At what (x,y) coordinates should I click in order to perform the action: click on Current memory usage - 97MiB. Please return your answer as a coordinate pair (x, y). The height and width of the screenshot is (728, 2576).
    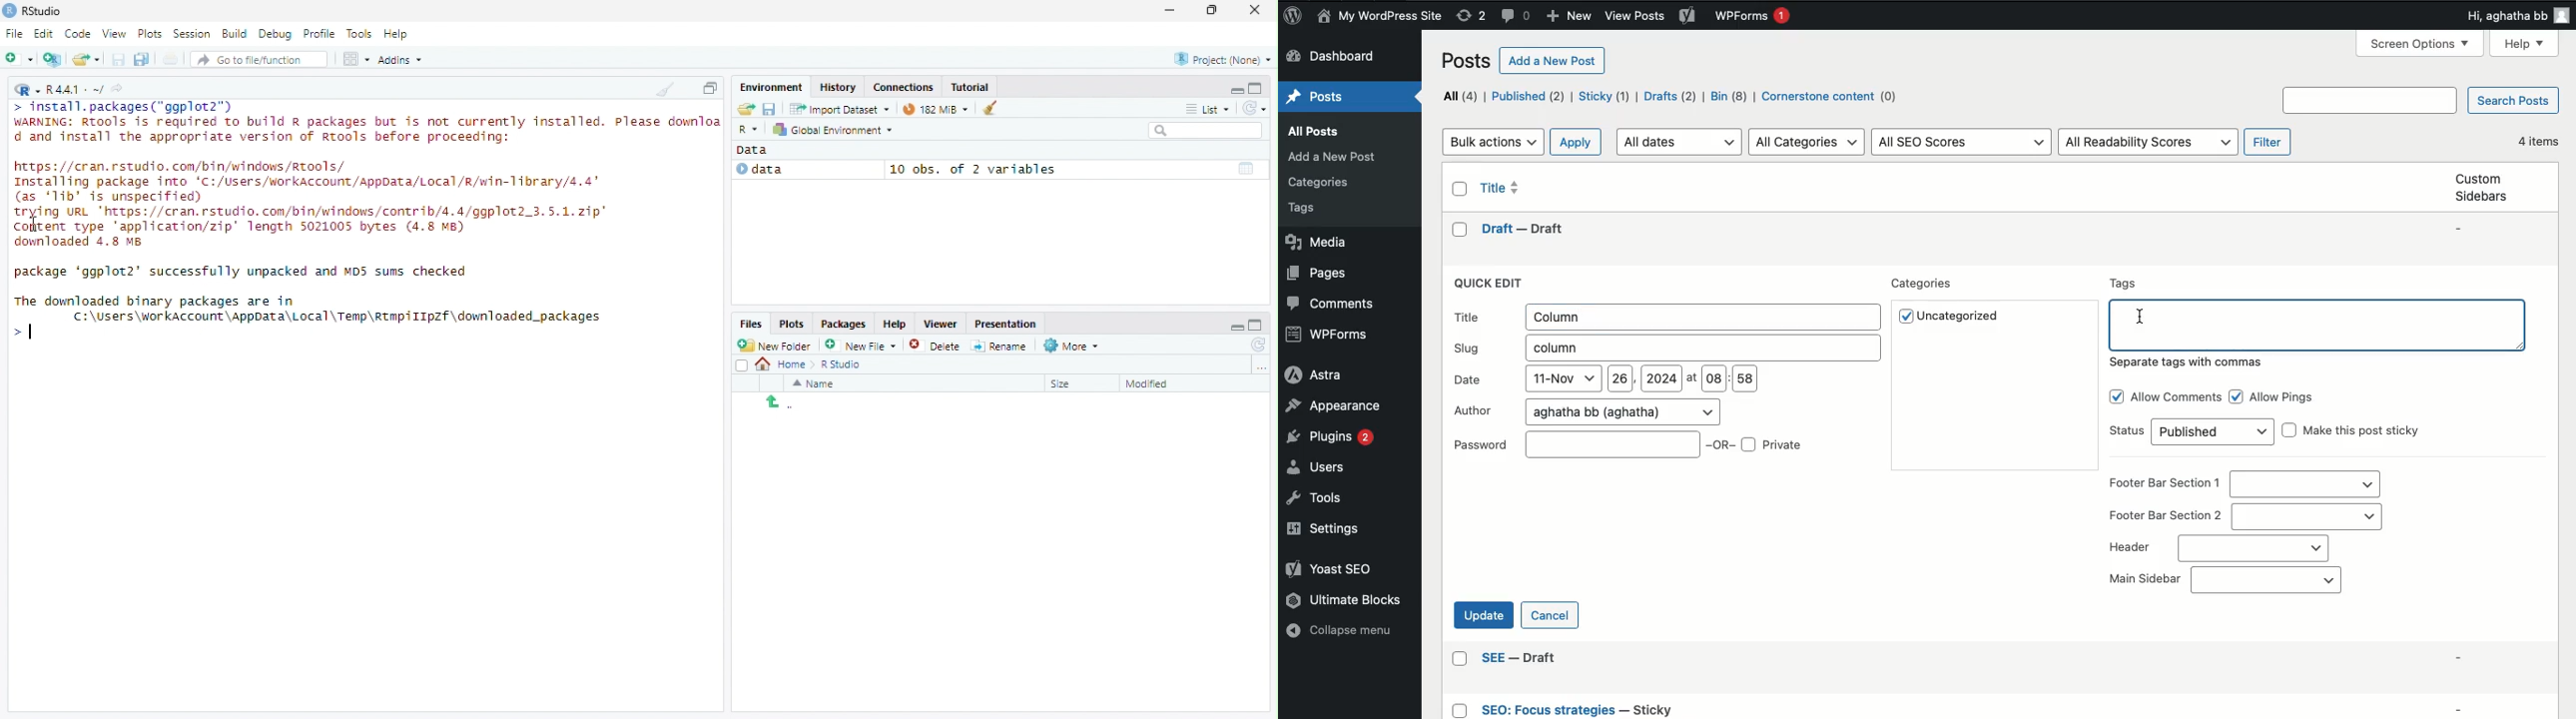
    Looking at the image, I should click on (931, 109).